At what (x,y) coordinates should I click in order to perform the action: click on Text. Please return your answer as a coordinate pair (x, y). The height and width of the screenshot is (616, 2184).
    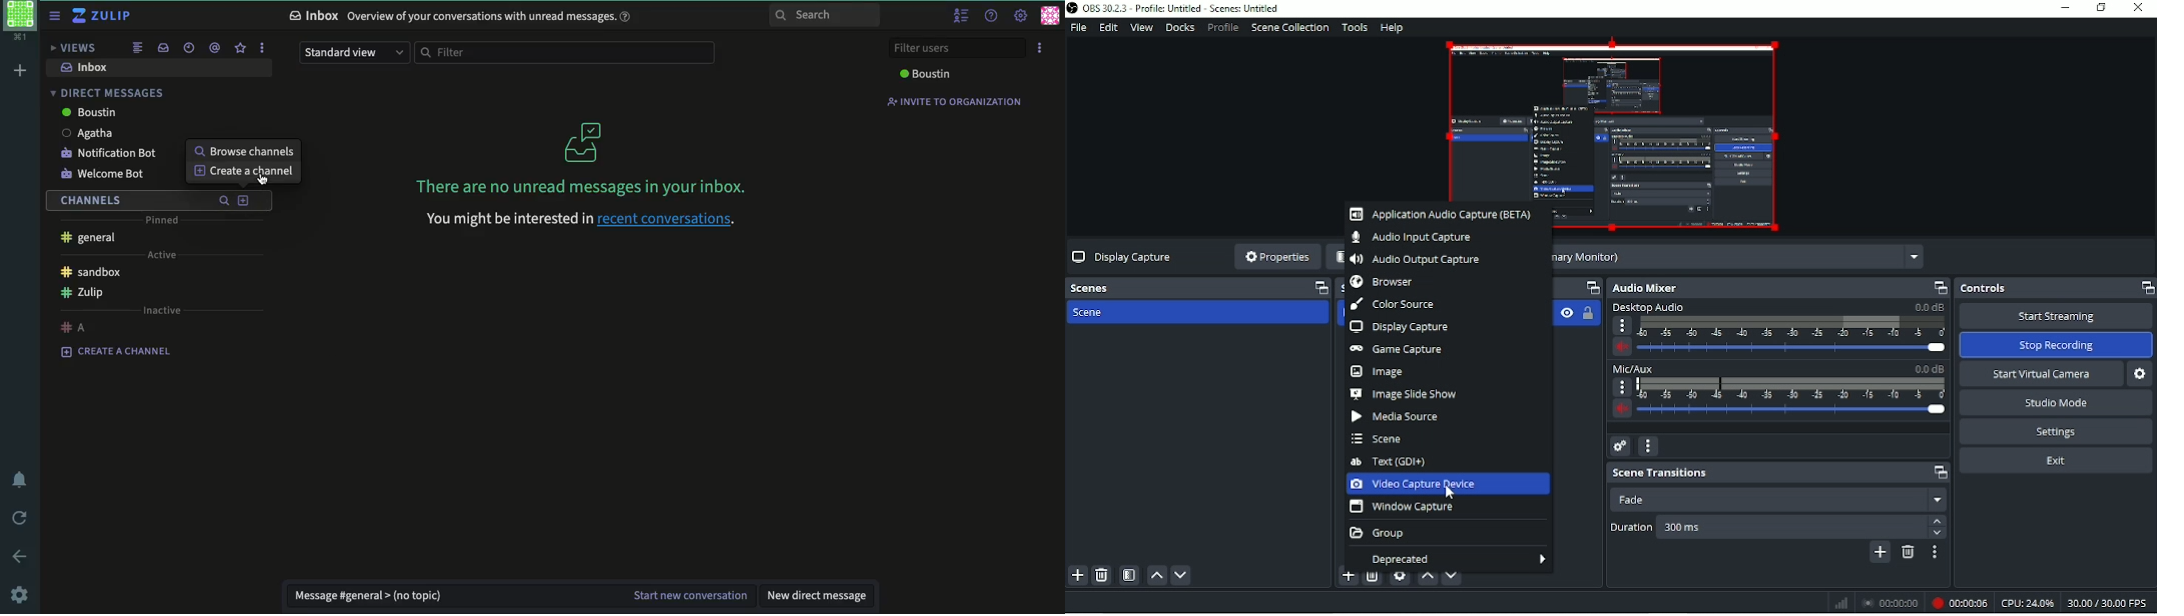
    Looking at the image, I should click on (1394, 460).